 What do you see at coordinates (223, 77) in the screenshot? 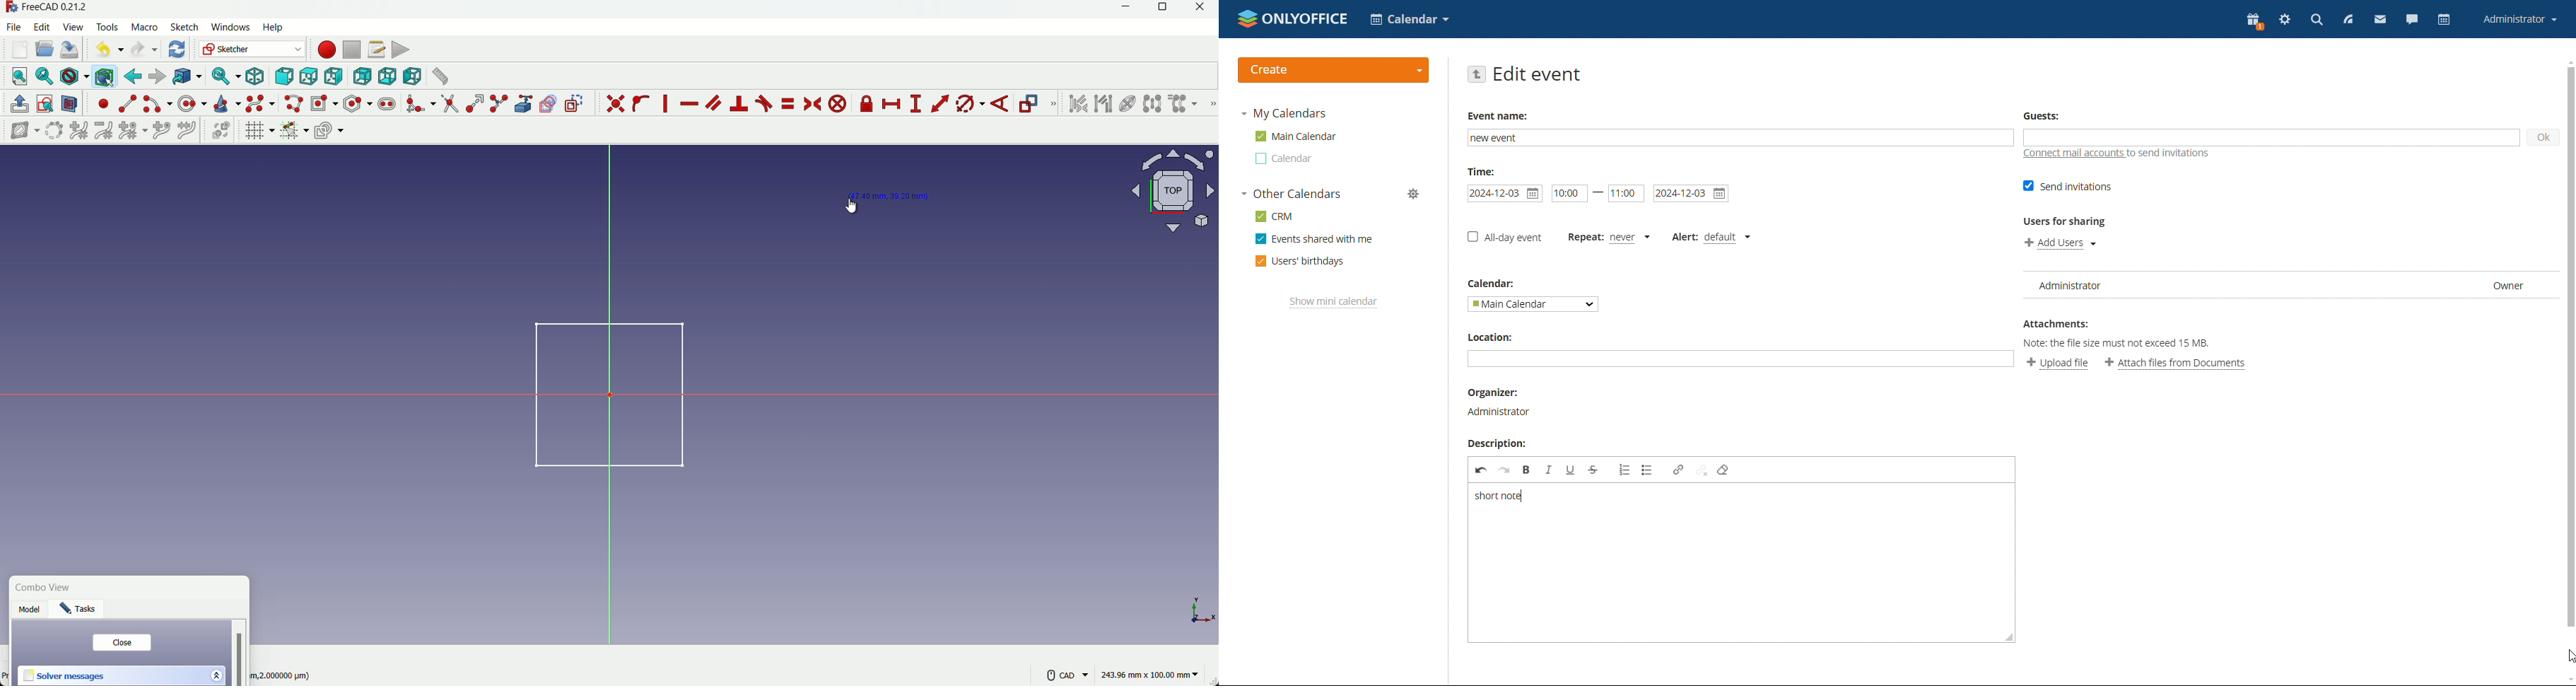
I see `sync view` at bounding box center [223, 77].